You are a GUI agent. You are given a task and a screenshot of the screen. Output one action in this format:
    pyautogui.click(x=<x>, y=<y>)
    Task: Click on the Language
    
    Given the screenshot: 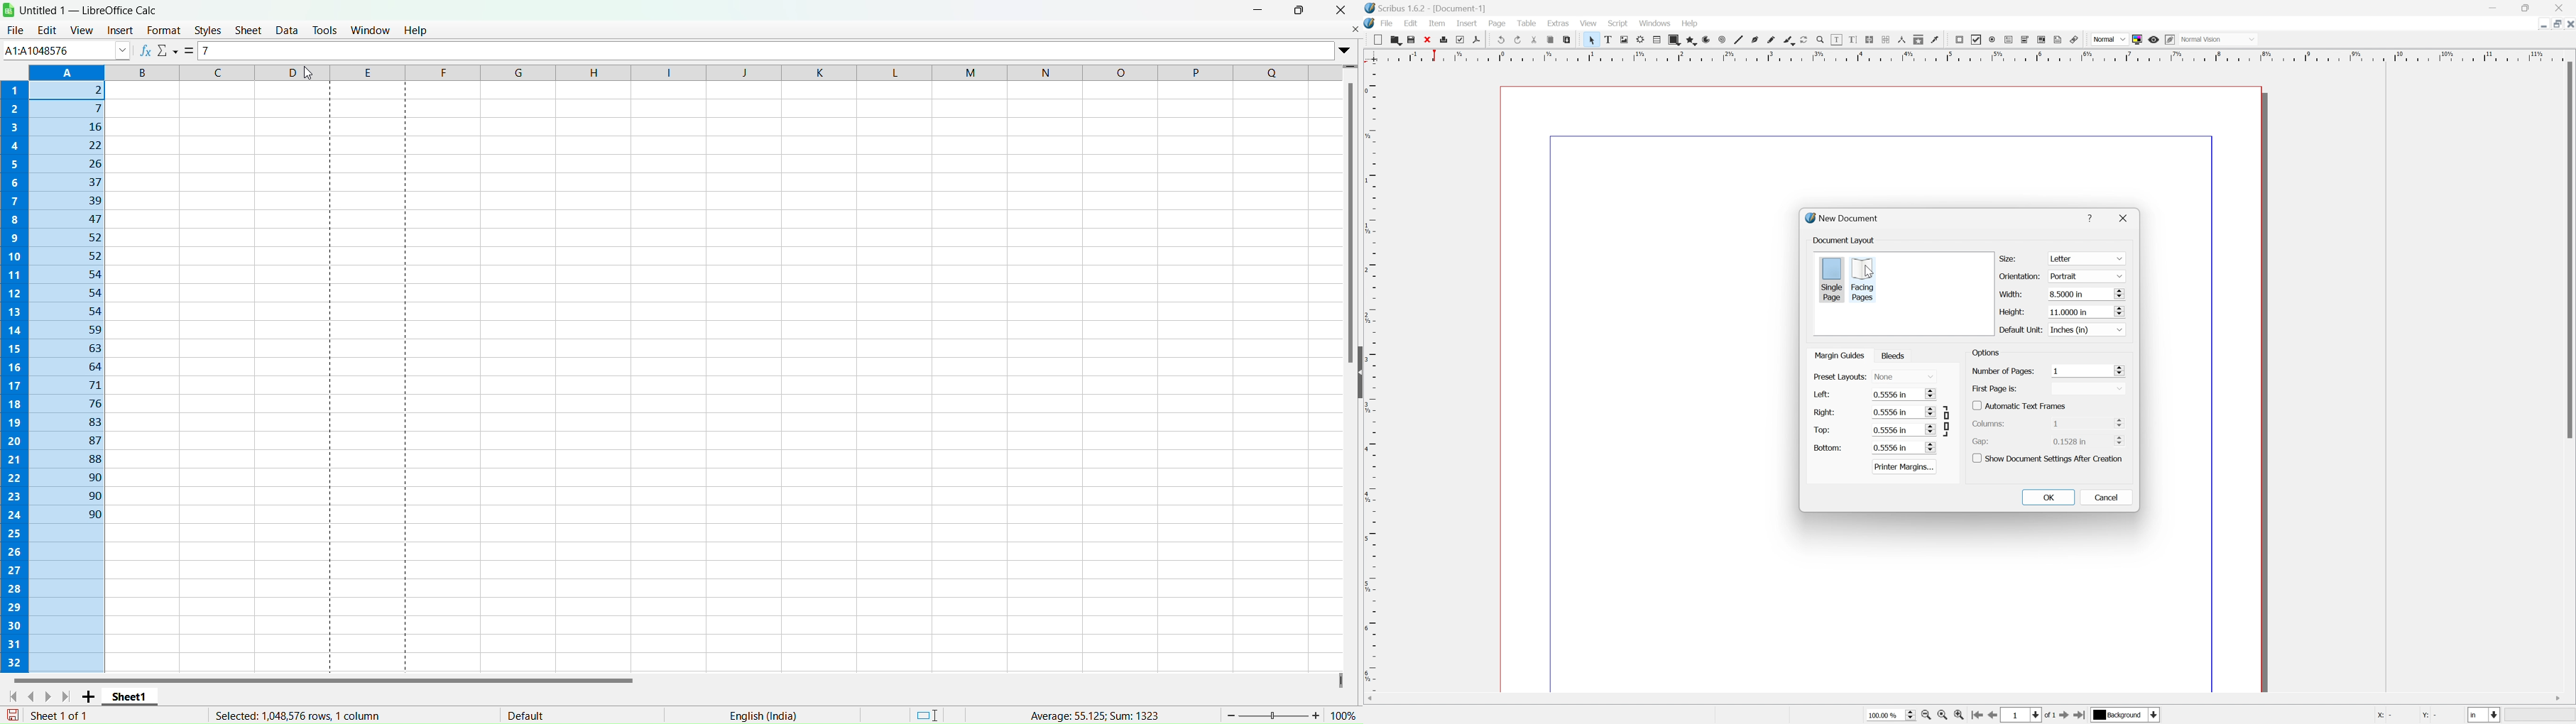 What is the action you would take?
    pyautogui.click(x=763, y=715)
    